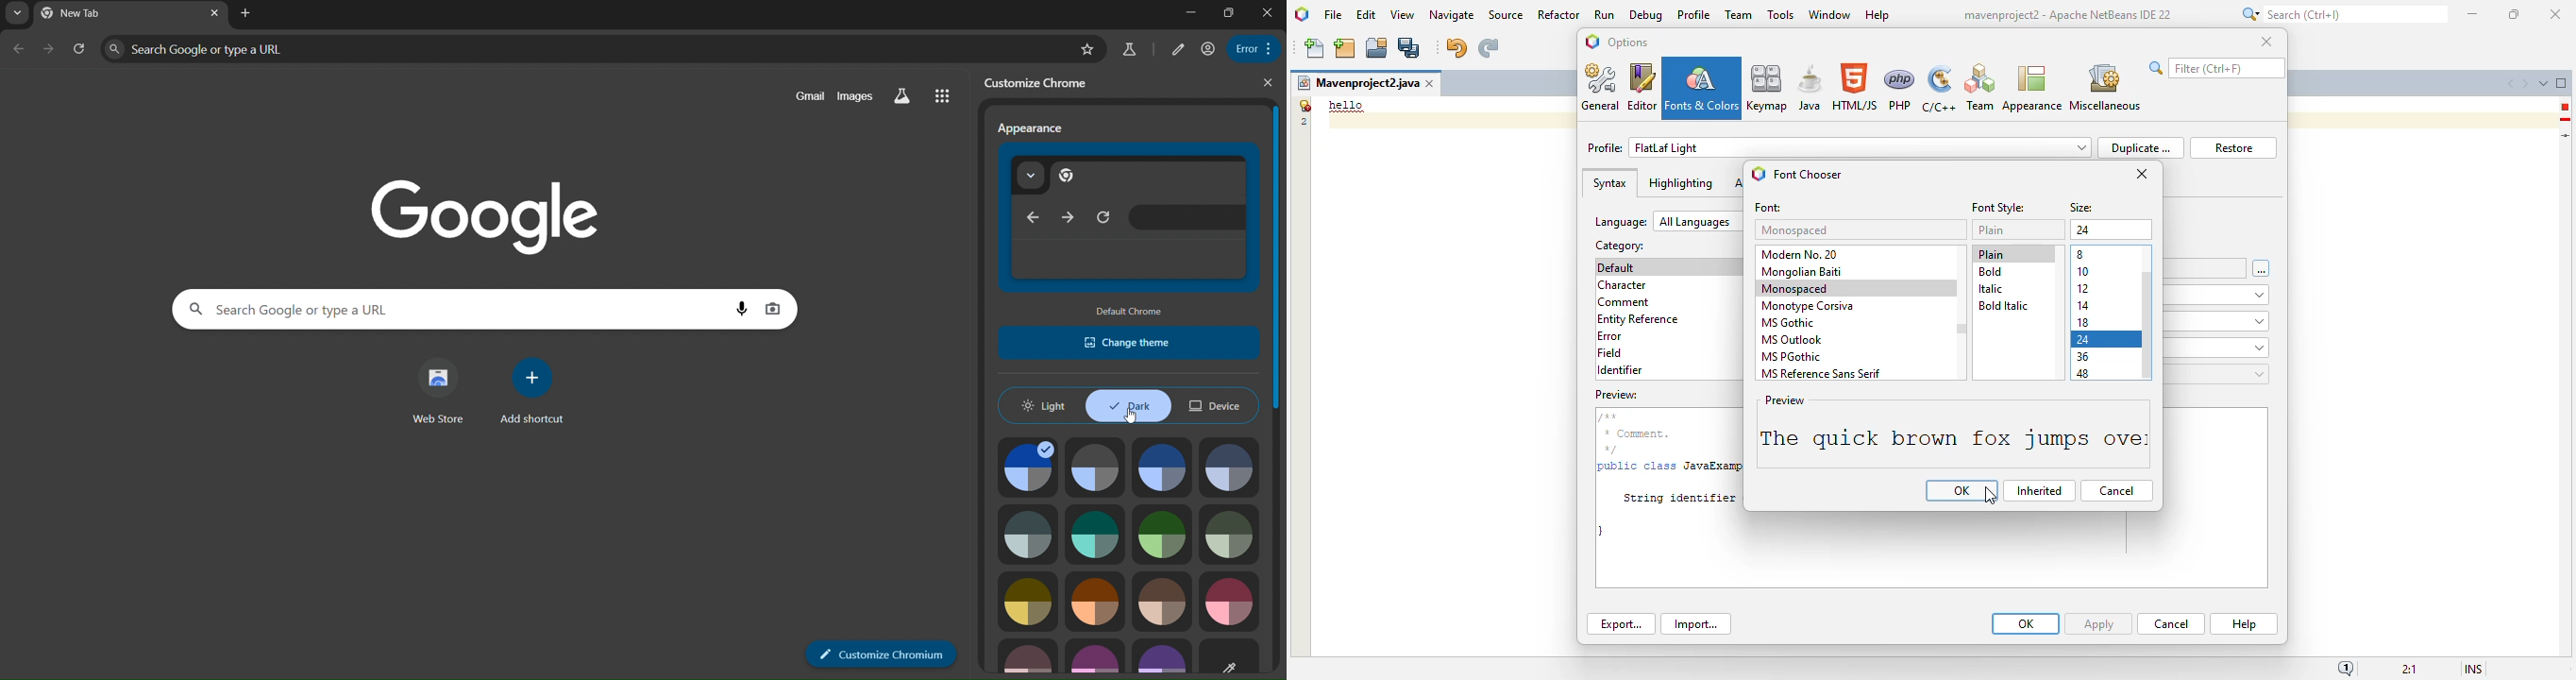 The width and height of the screenshot is (2576, 700). What do you see at coordinates (1856, 87) in the screenshot?
I see `HTML/JS` at bounding box center [1856, 87].